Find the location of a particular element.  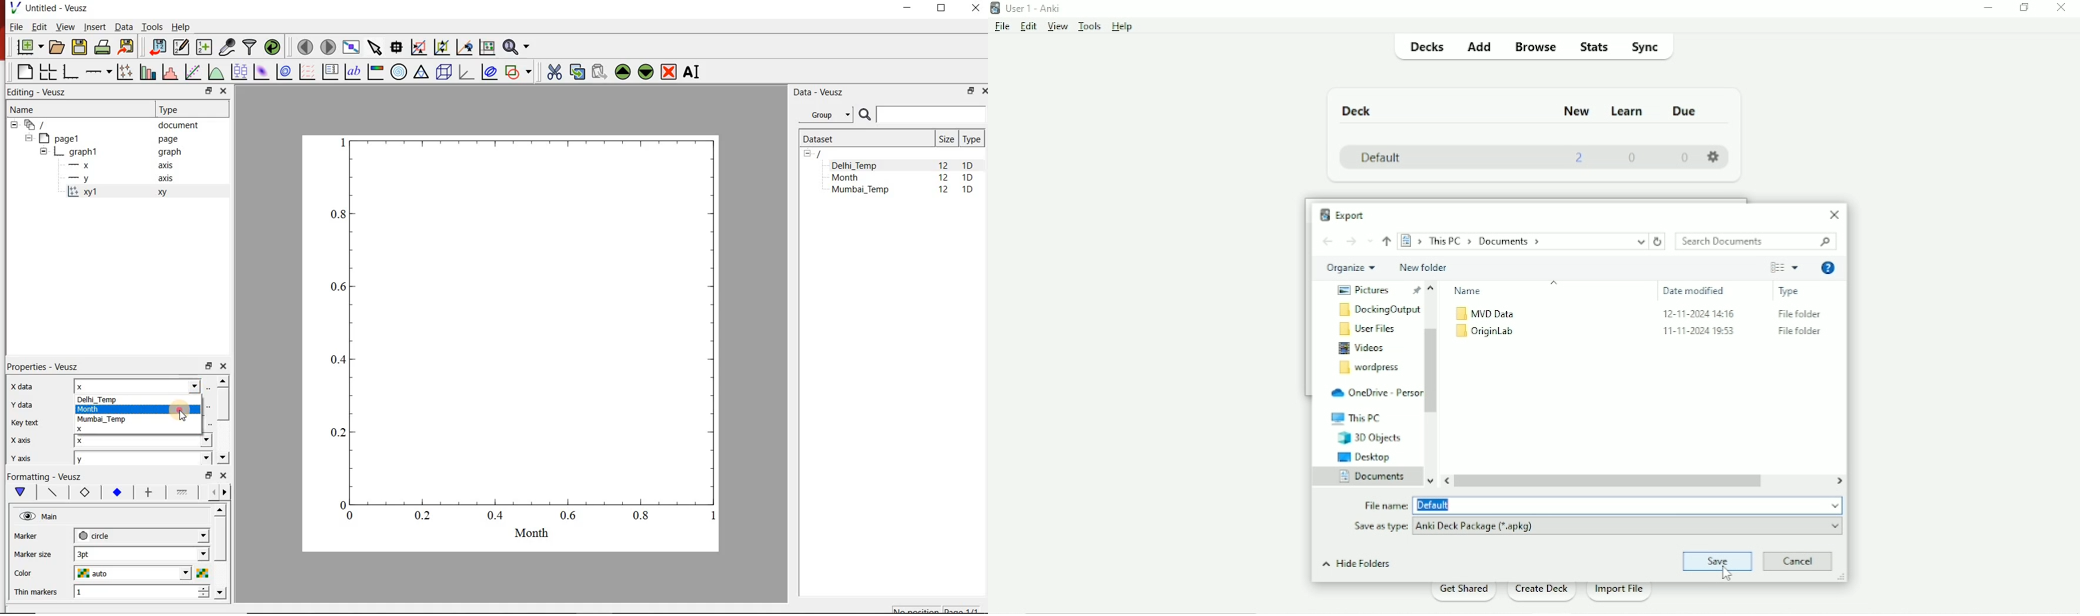

Tools is located at coordinates (1091, 26).